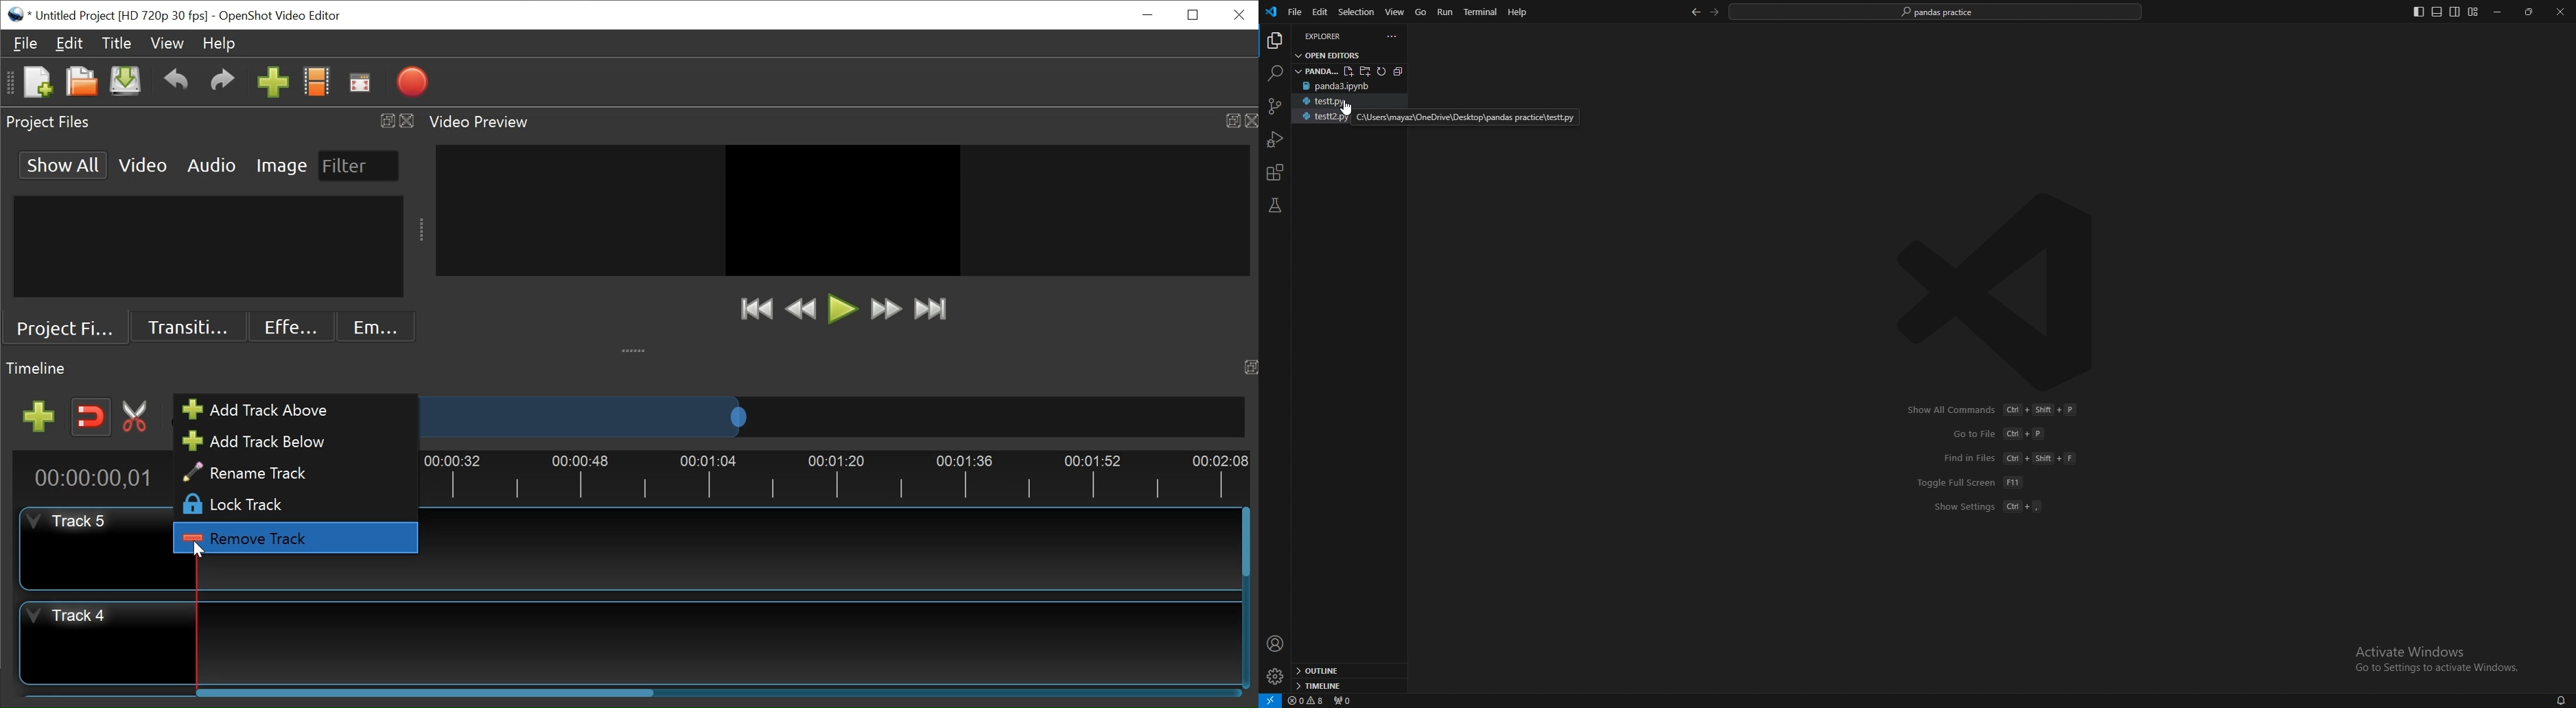 The width and height of the screenshot is (2576, 728). I want to click on Redo, so click(222, 83).